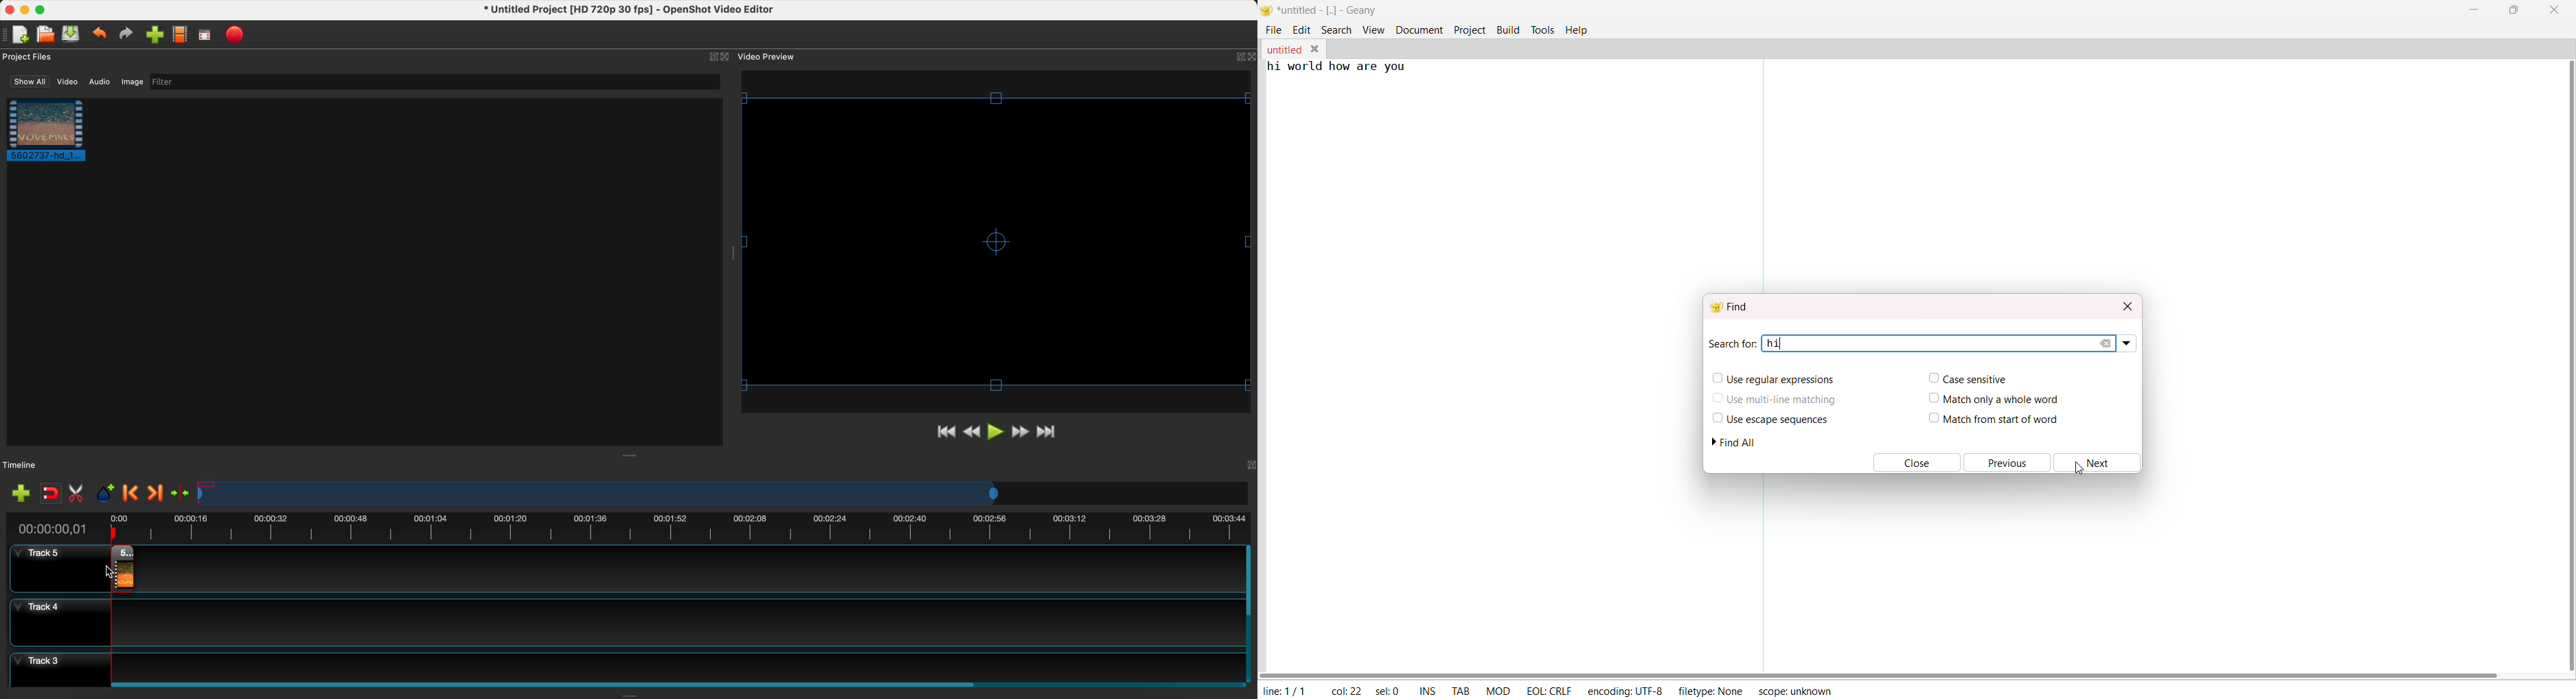 This screenshot has width=2576, height=700. Describe the element at coordinates (1021, 432) in the screenshot. I see `fast foward` at that location.